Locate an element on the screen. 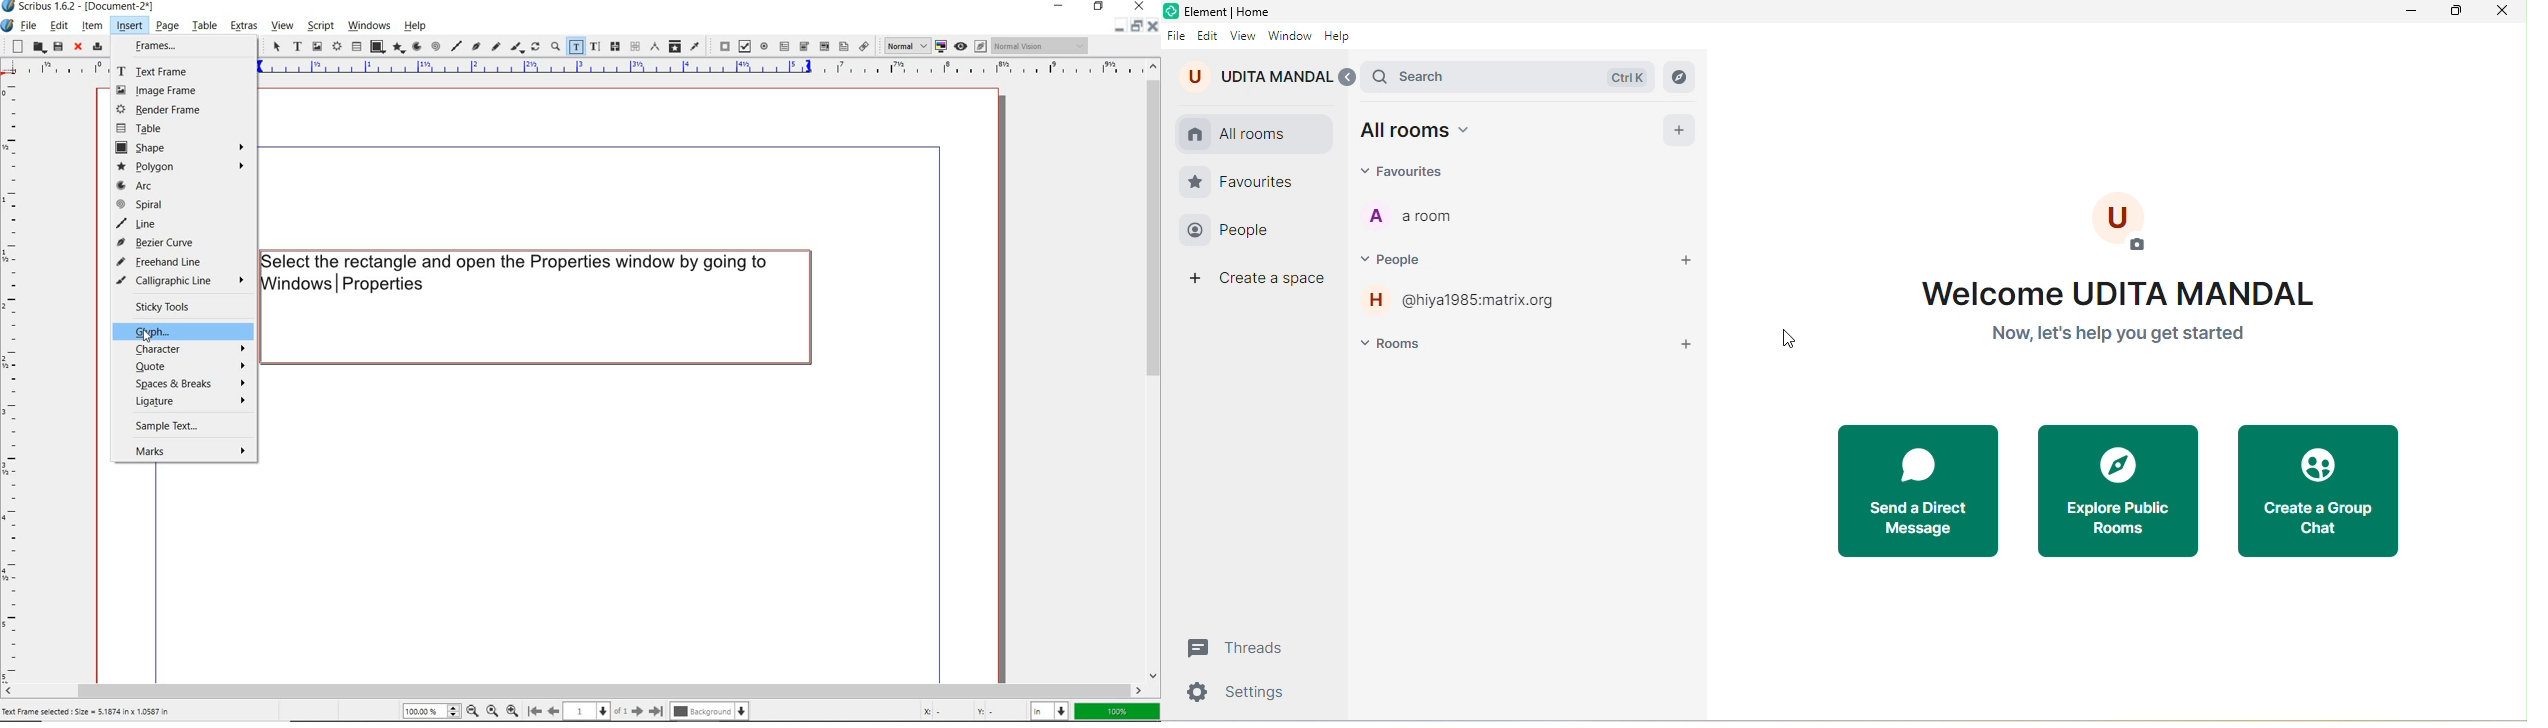  save is located at coordinates (57, 46).